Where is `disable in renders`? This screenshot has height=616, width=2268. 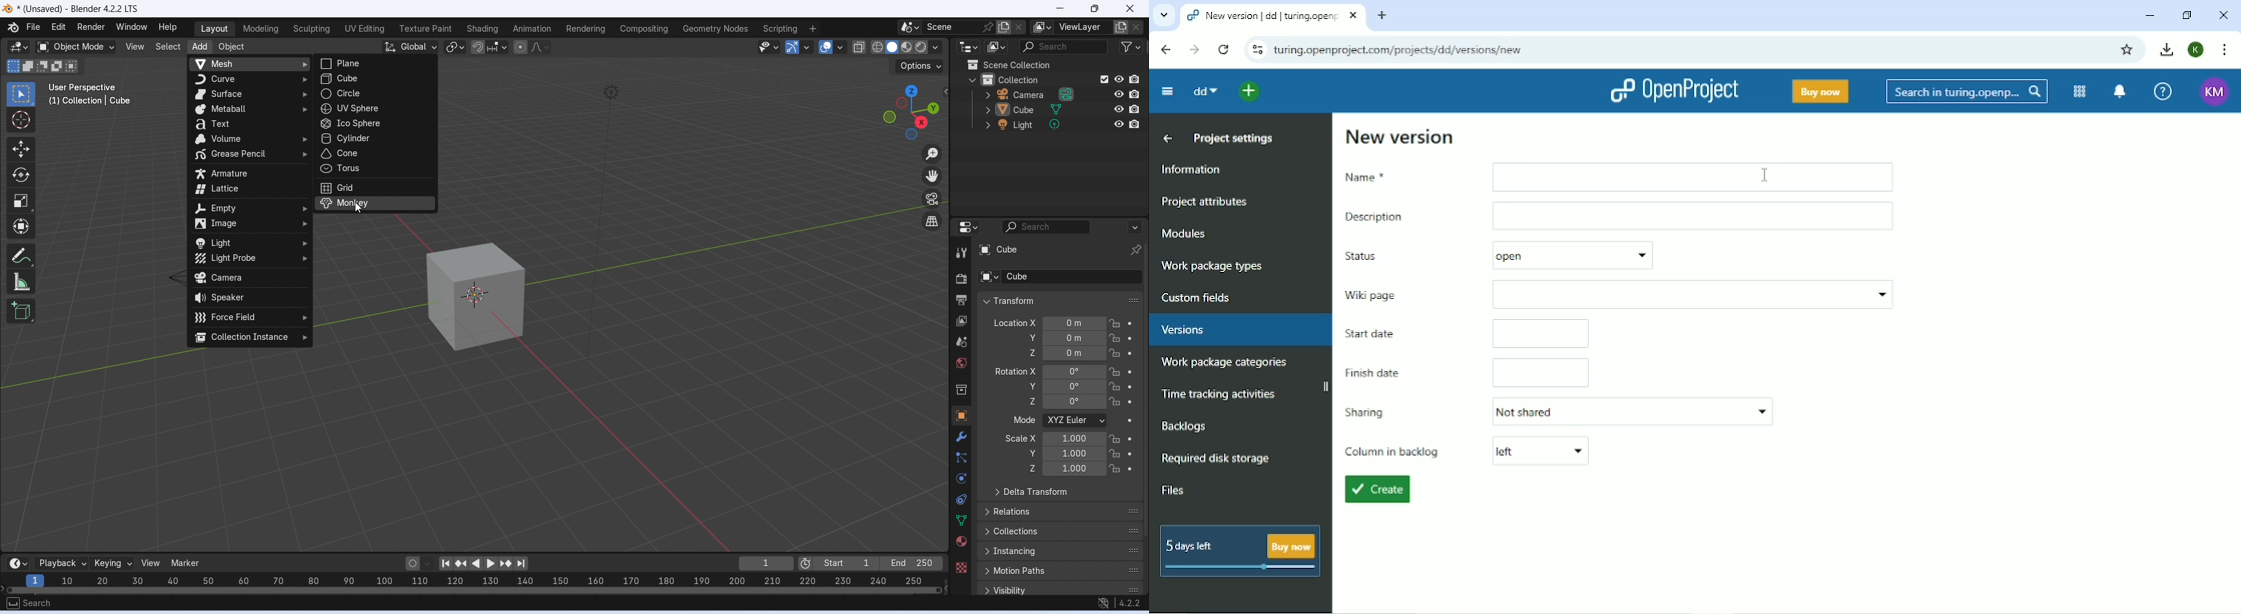
disable in renders is located at coordinates (1134, 109).